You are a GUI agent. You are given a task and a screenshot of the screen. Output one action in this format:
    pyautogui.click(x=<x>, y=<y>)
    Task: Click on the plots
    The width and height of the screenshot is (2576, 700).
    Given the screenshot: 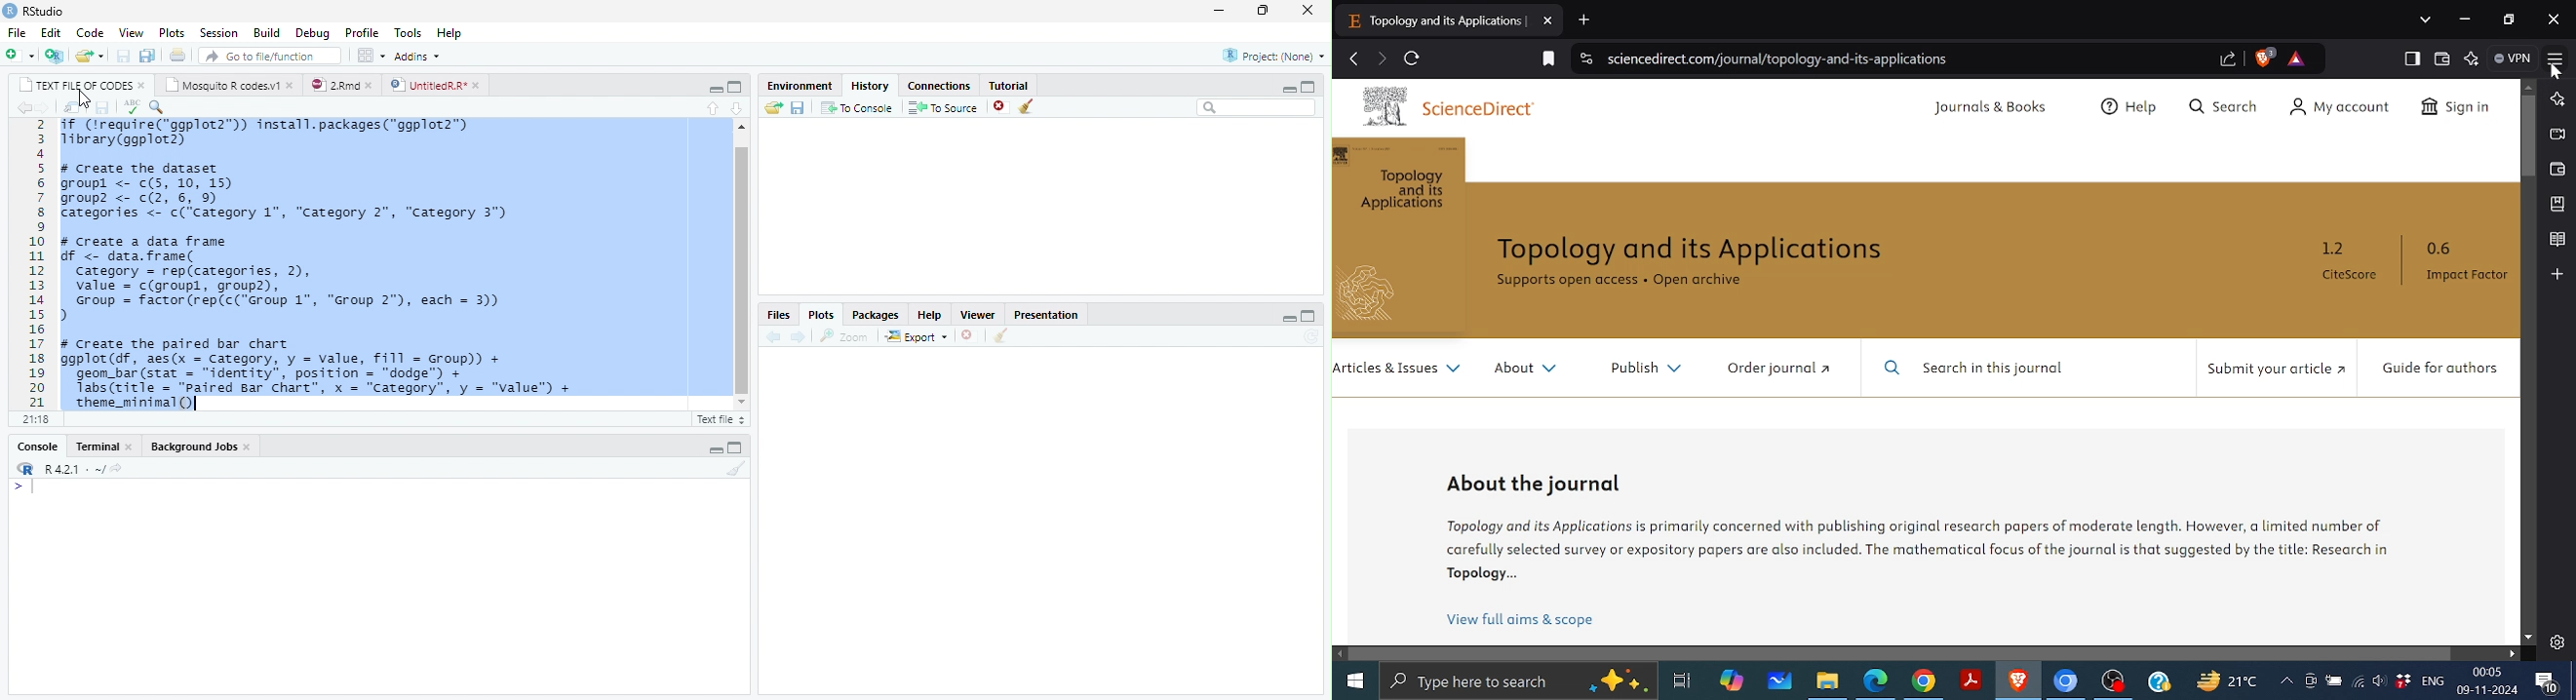 What is the action you would take?
    pyautogui.click(x=825, y=314)
    